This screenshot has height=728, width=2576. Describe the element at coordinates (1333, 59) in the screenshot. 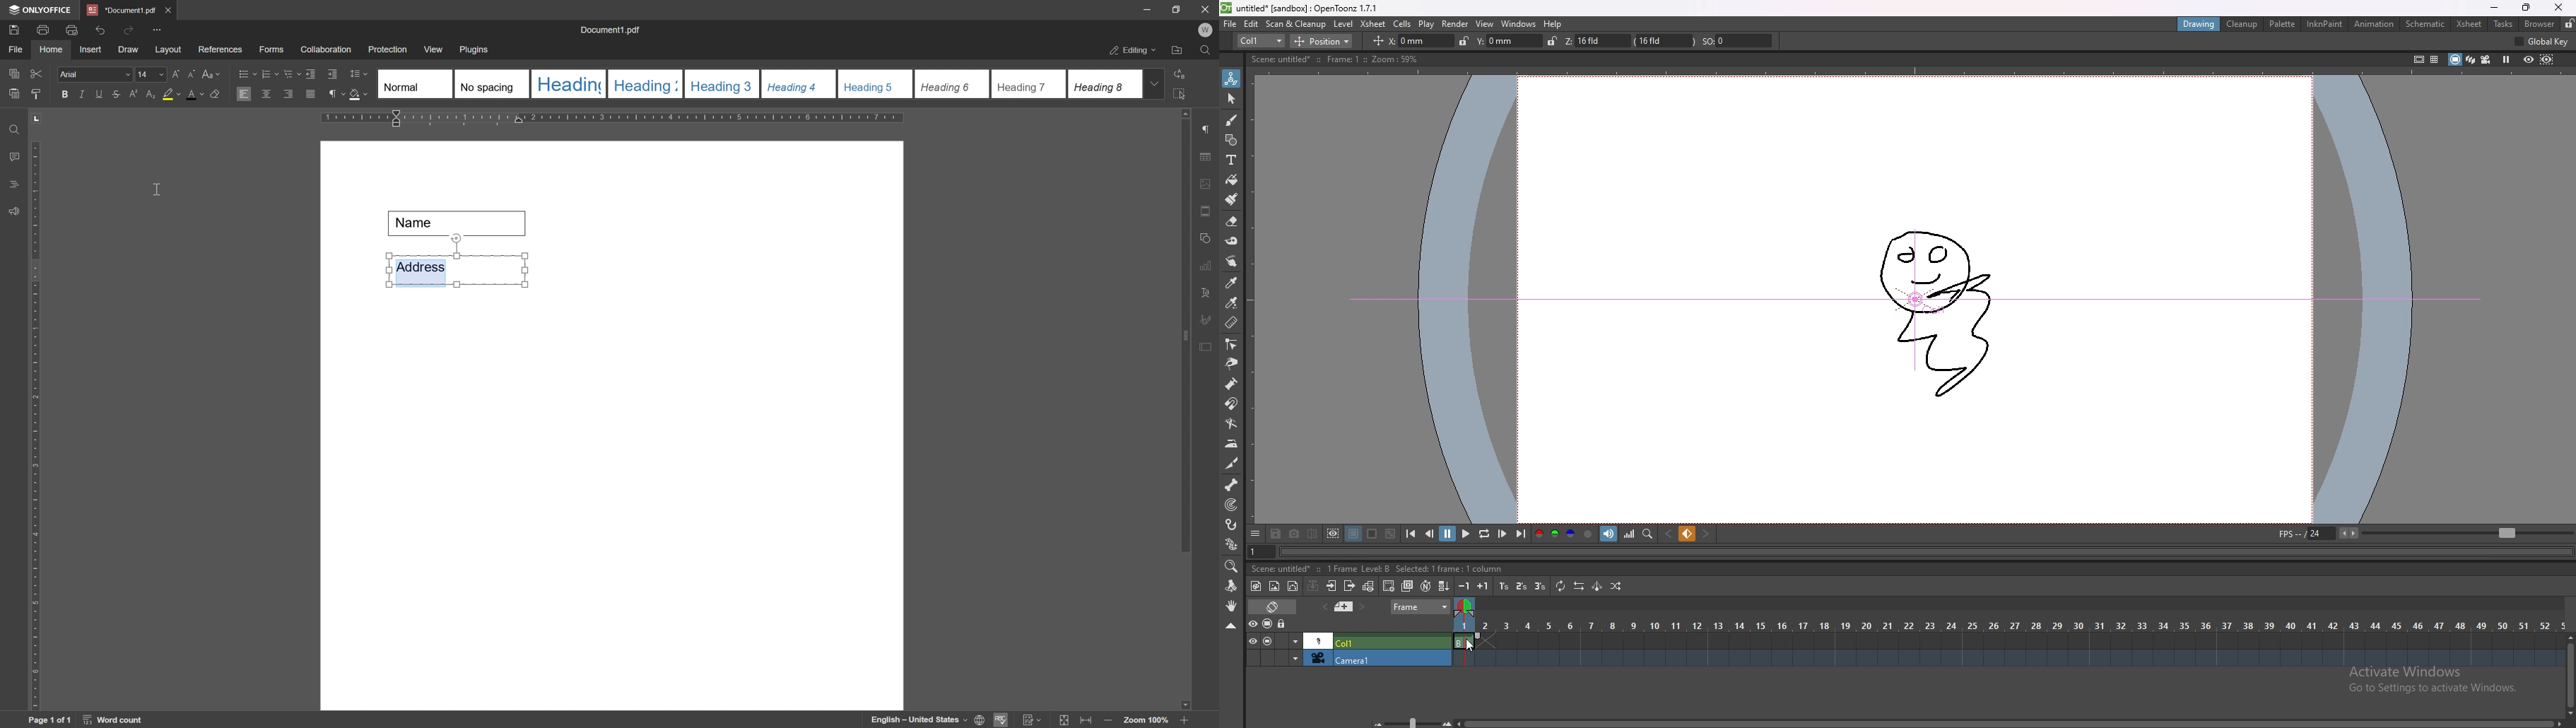

I see `description` at that location.